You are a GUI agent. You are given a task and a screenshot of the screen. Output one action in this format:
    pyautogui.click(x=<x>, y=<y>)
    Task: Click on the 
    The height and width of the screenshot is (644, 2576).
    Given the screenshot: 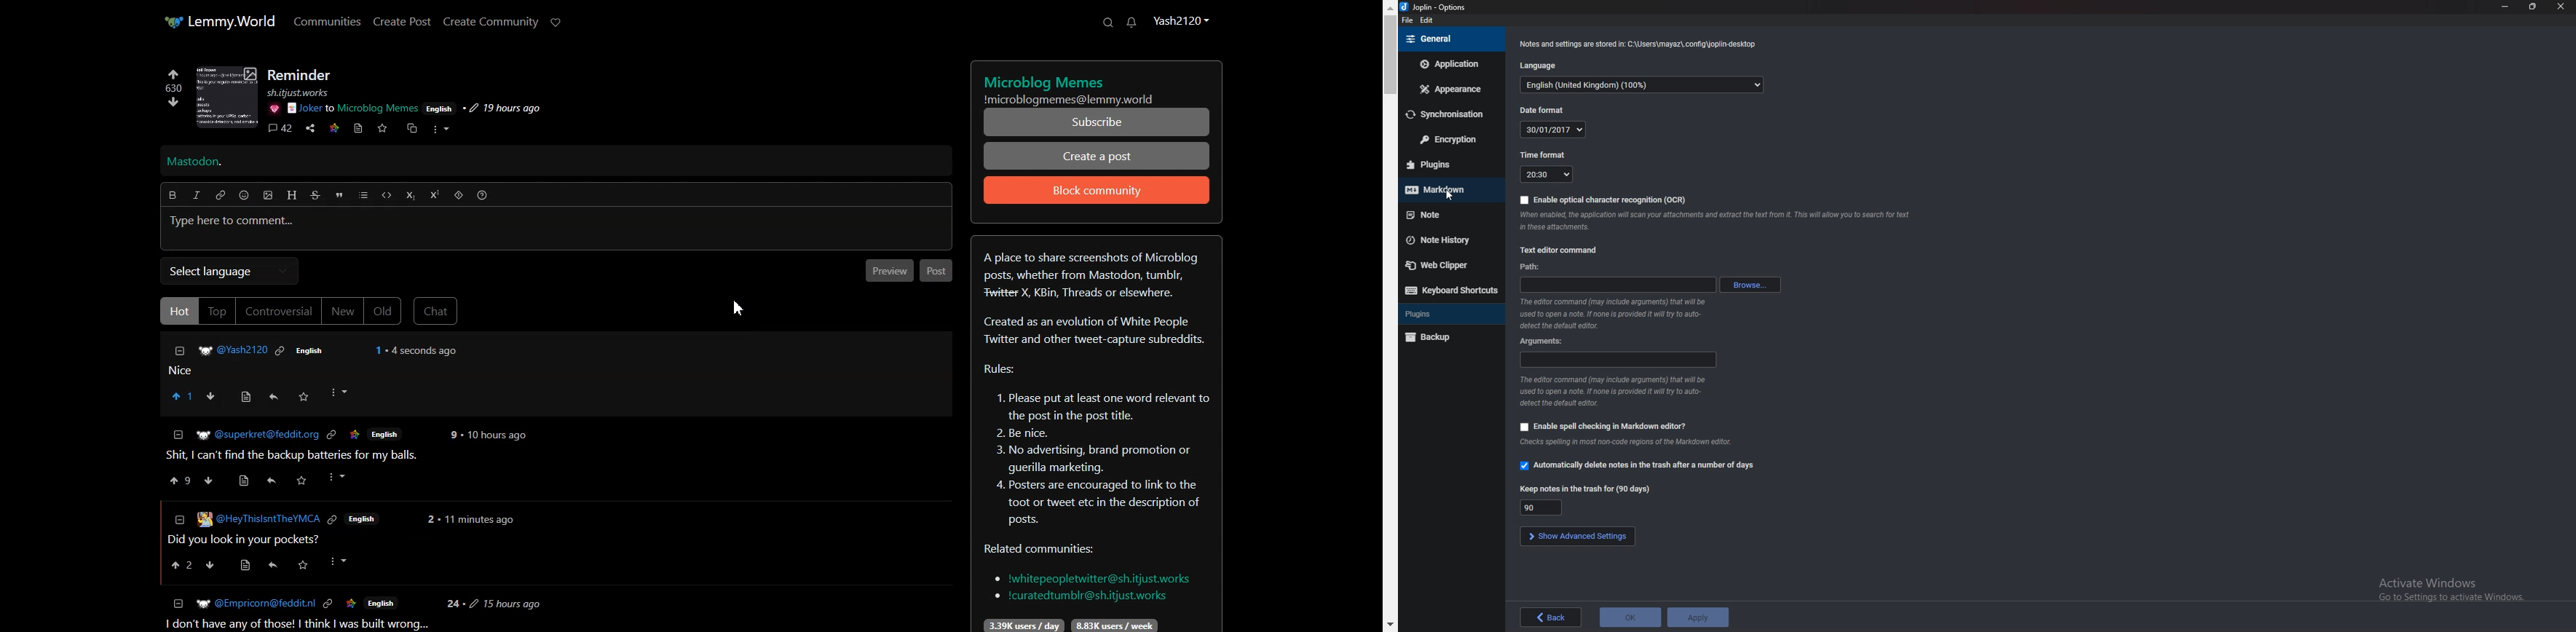 What is the action you would take?
    pyautogui.click(x=333, y=437)
    